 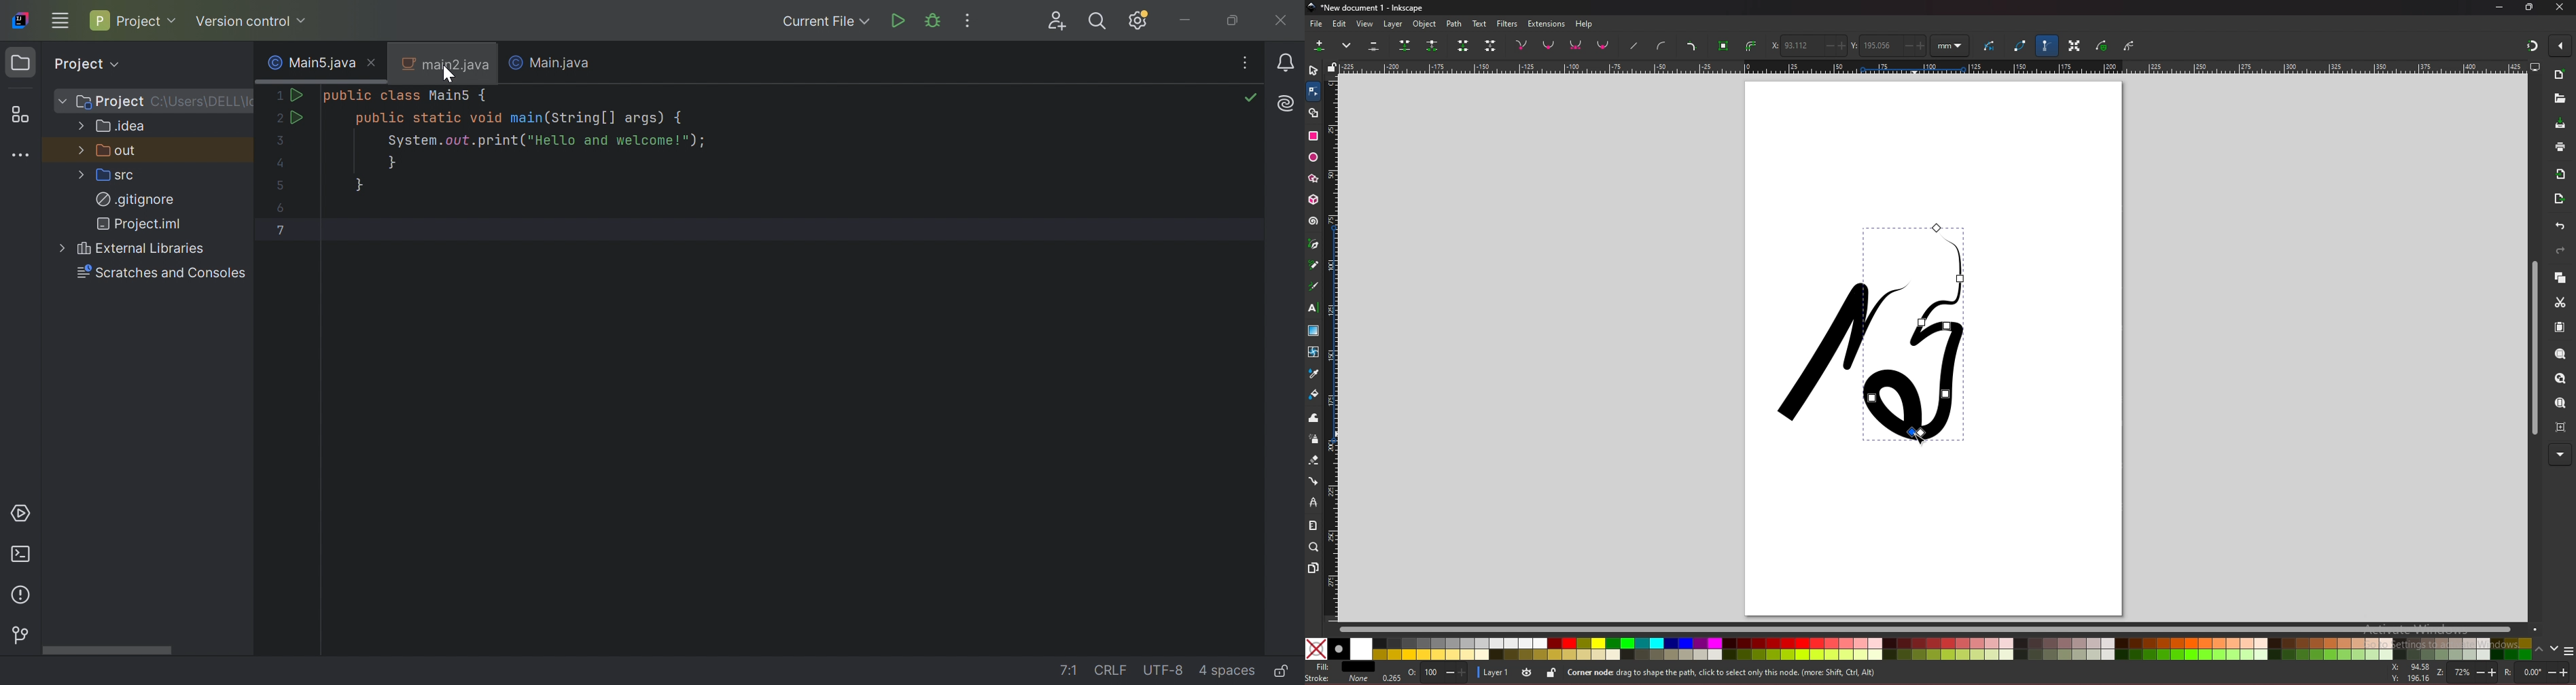 I want to click on zoom drawing, so click(x=2561, y=380).